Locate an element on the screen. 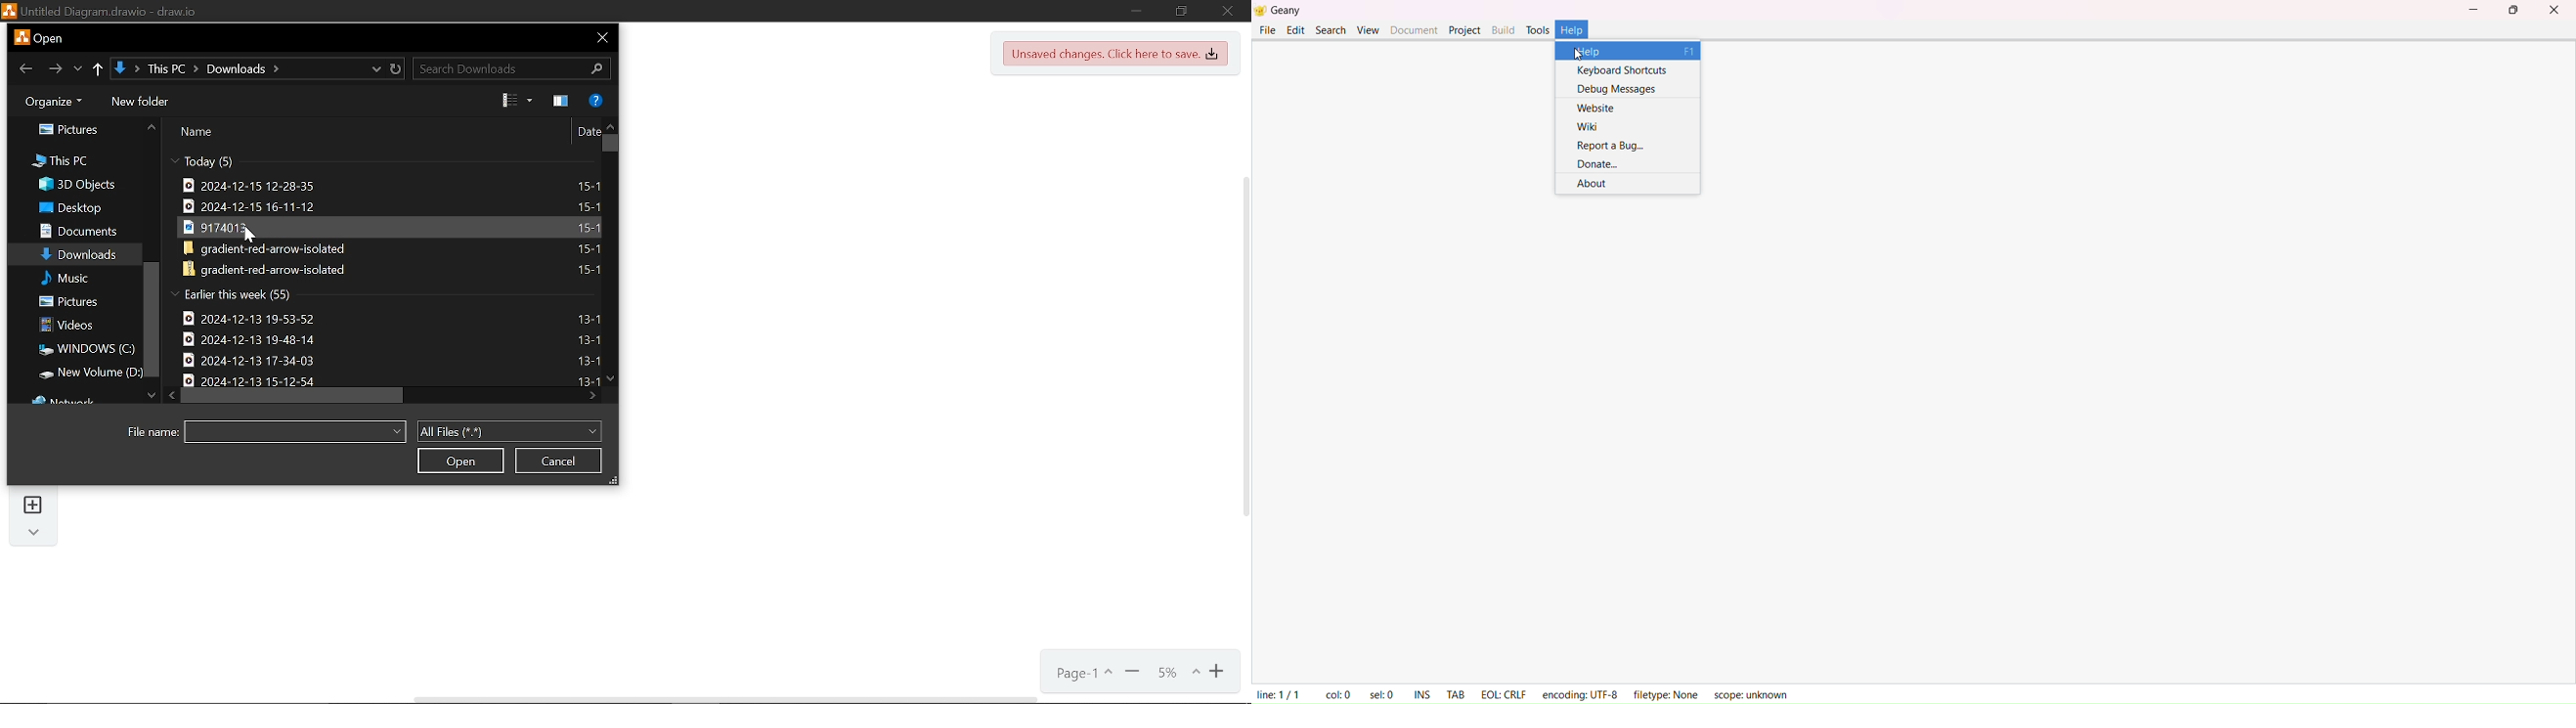 The width and height of the screenshot is (2576, 728). More options is located at coordinates (559, 102).